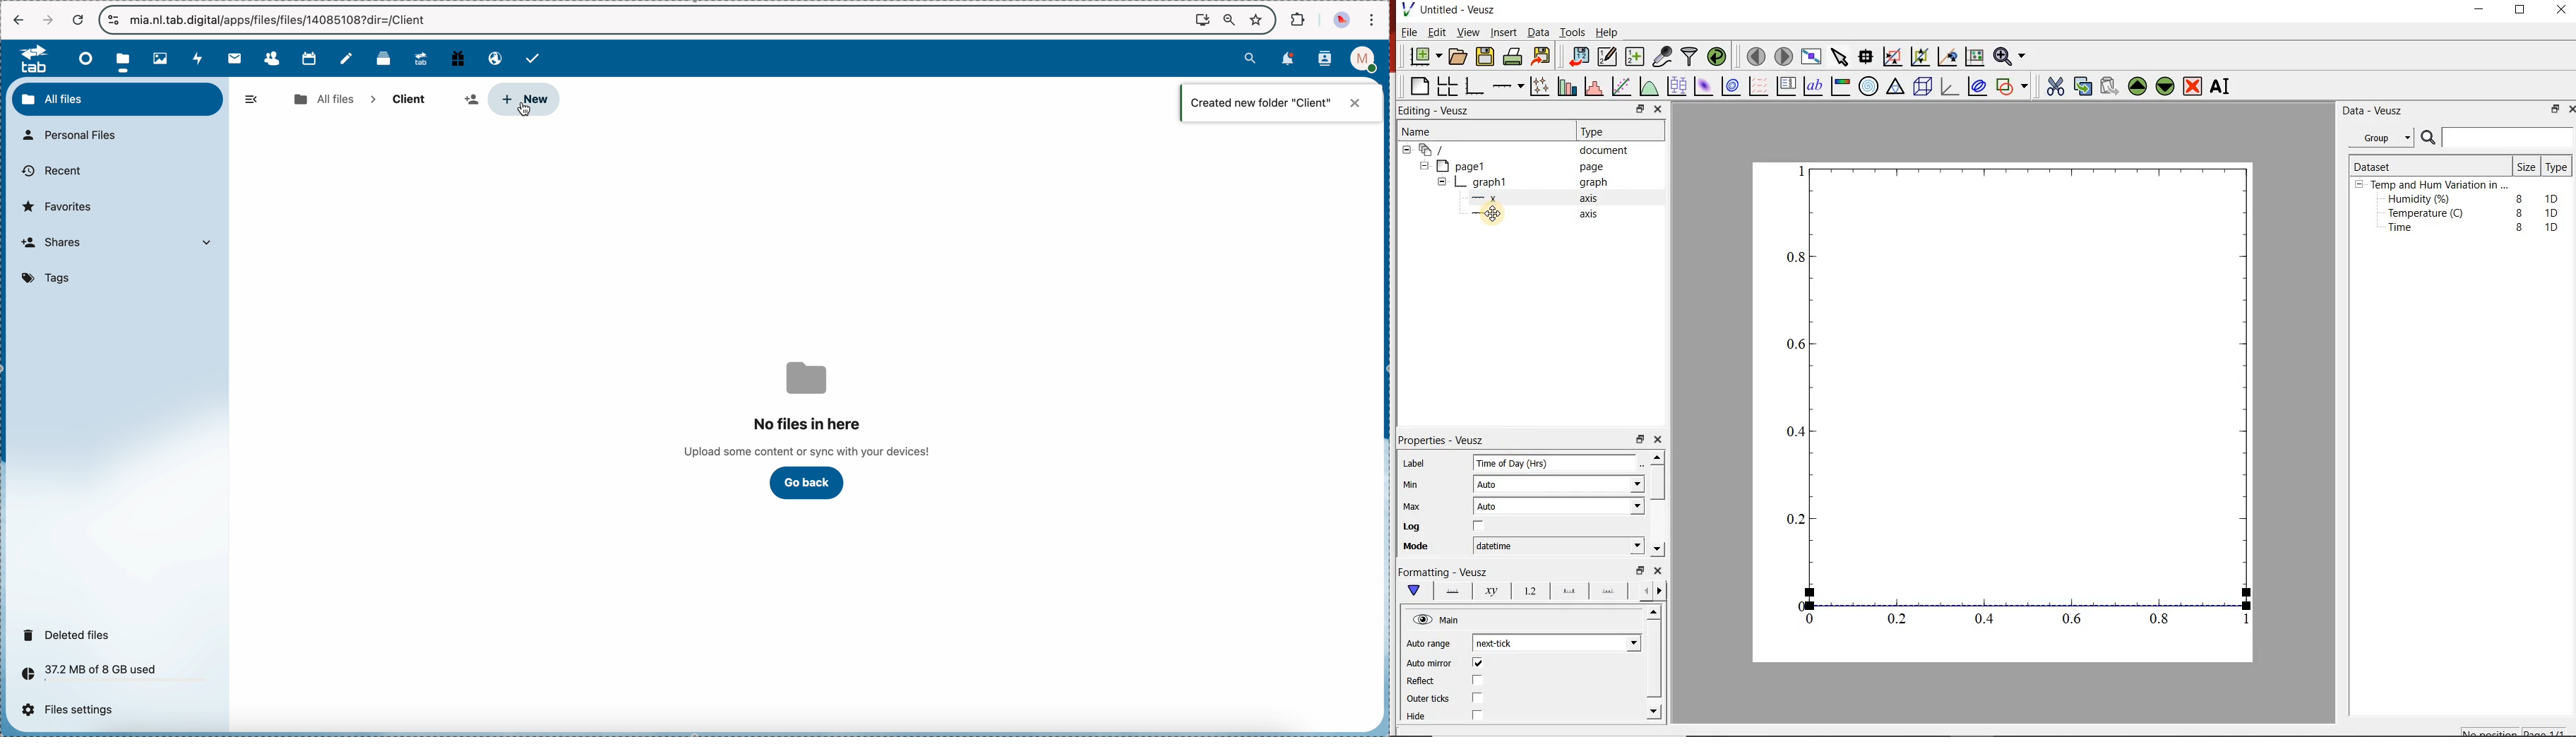  I want to click on controls, so click(114, 20).